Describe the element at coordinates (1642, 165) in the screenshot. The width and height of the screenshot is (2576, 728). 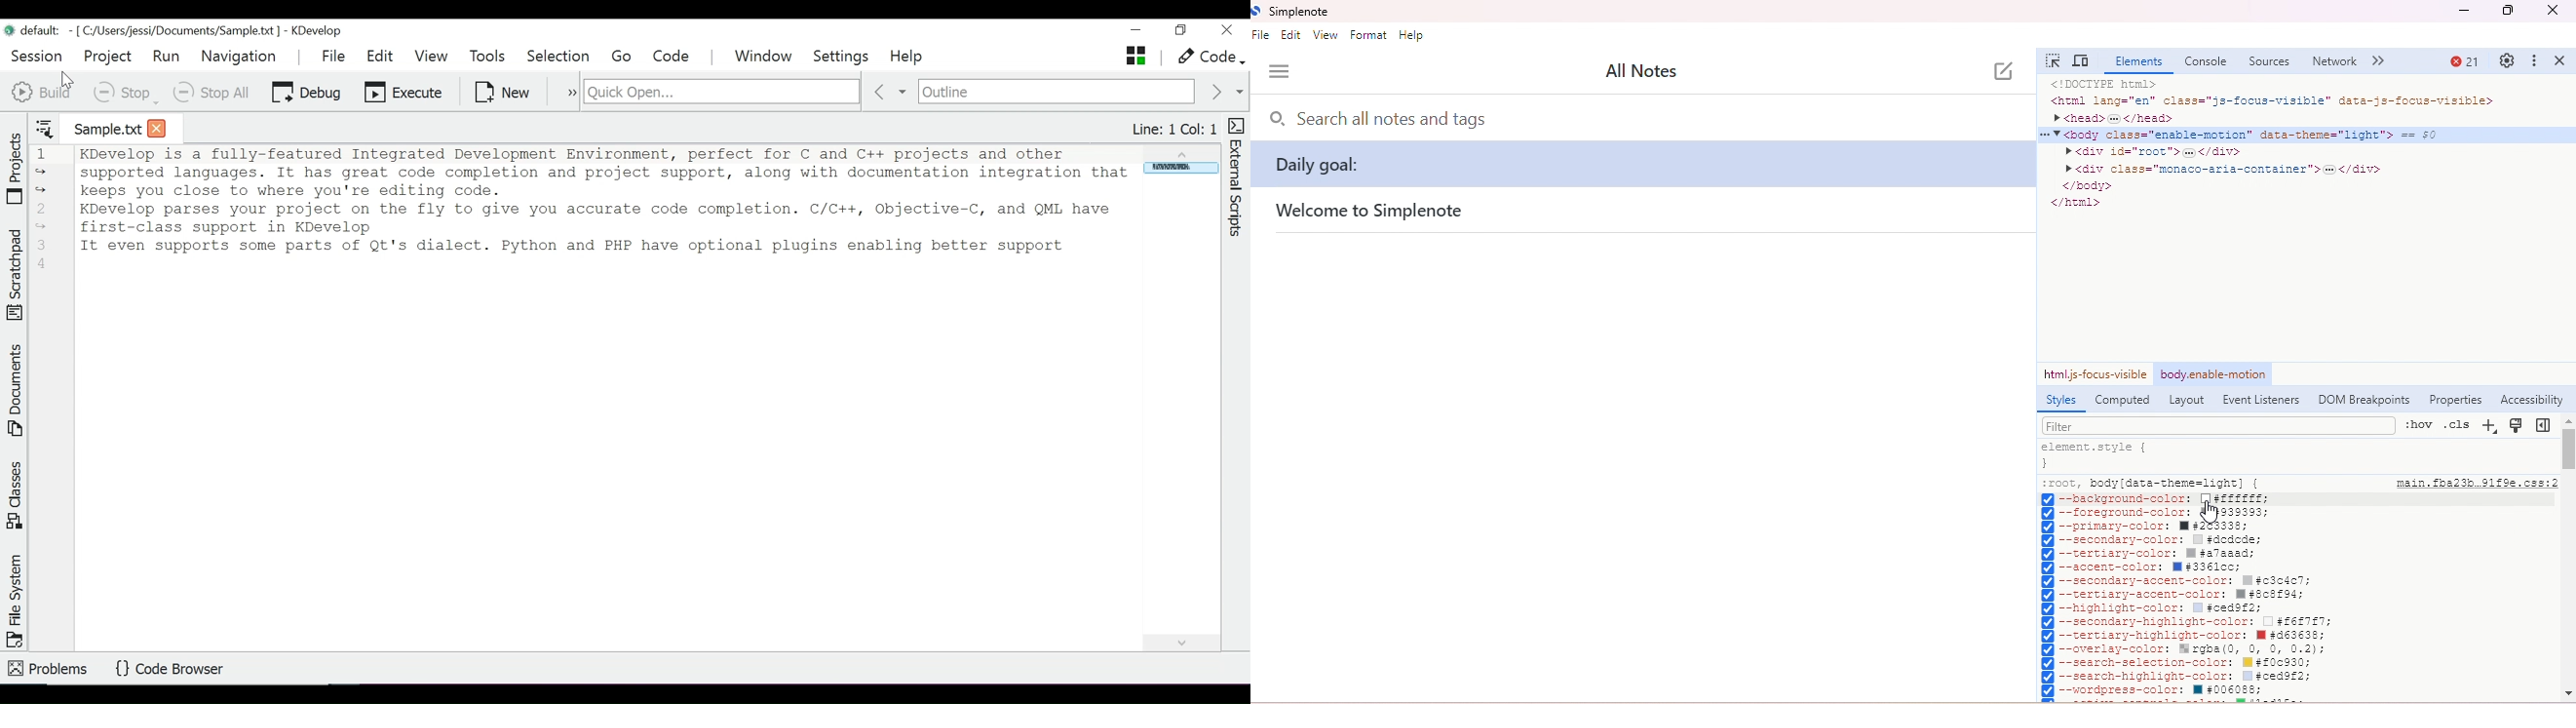
I see `daily goal:` at that location.